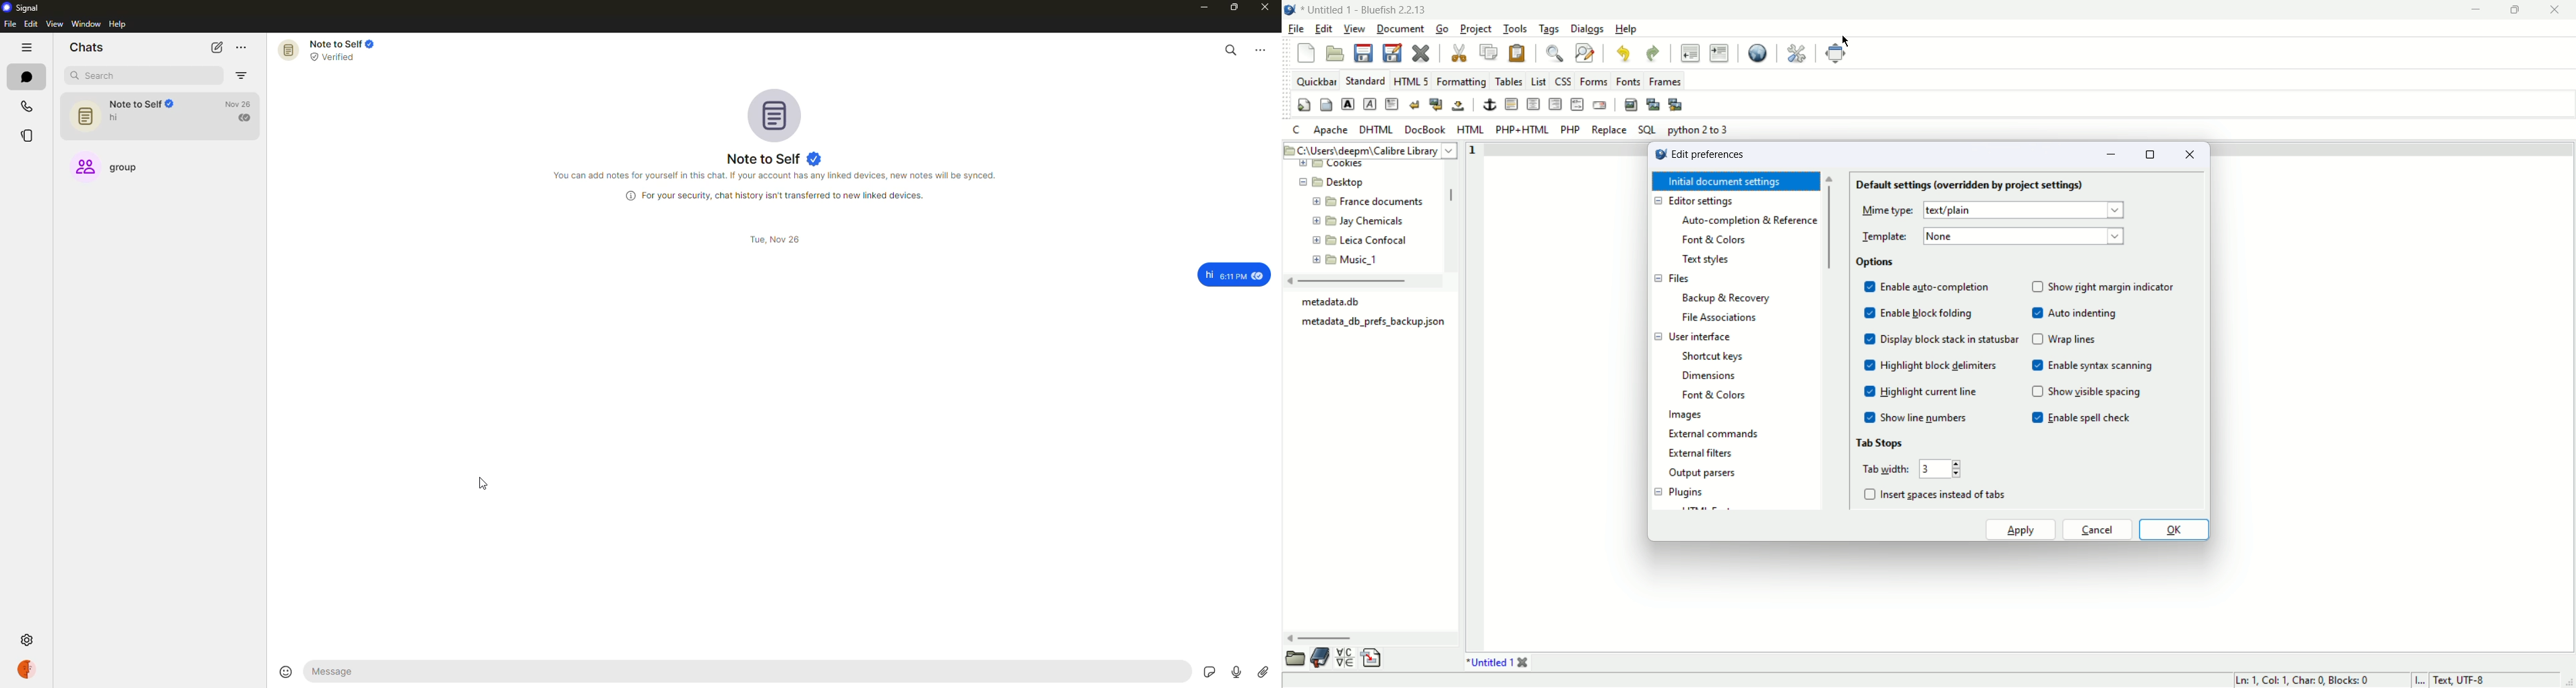  I want to click on search, so click(123, 75).